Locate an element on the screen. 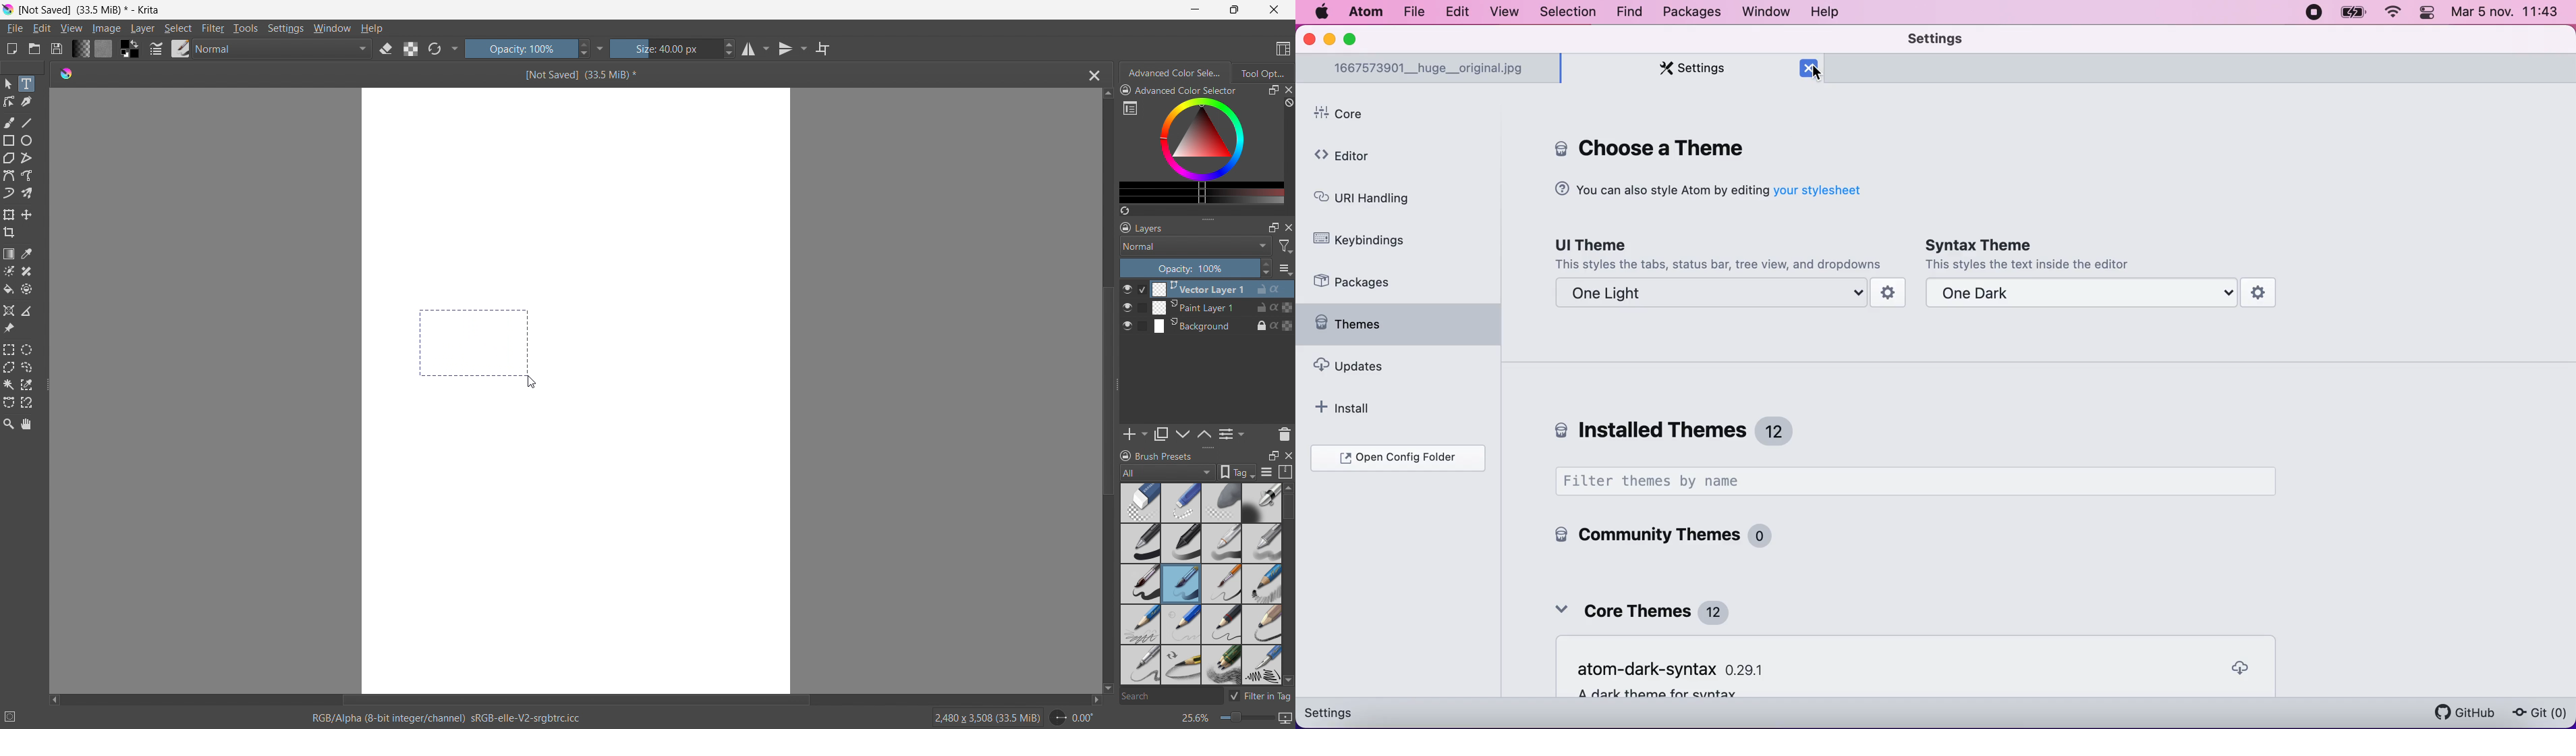 Image resolution: width=2576 pixels, height=756 pixels. move layer down is located at coordinates (1204, 433).